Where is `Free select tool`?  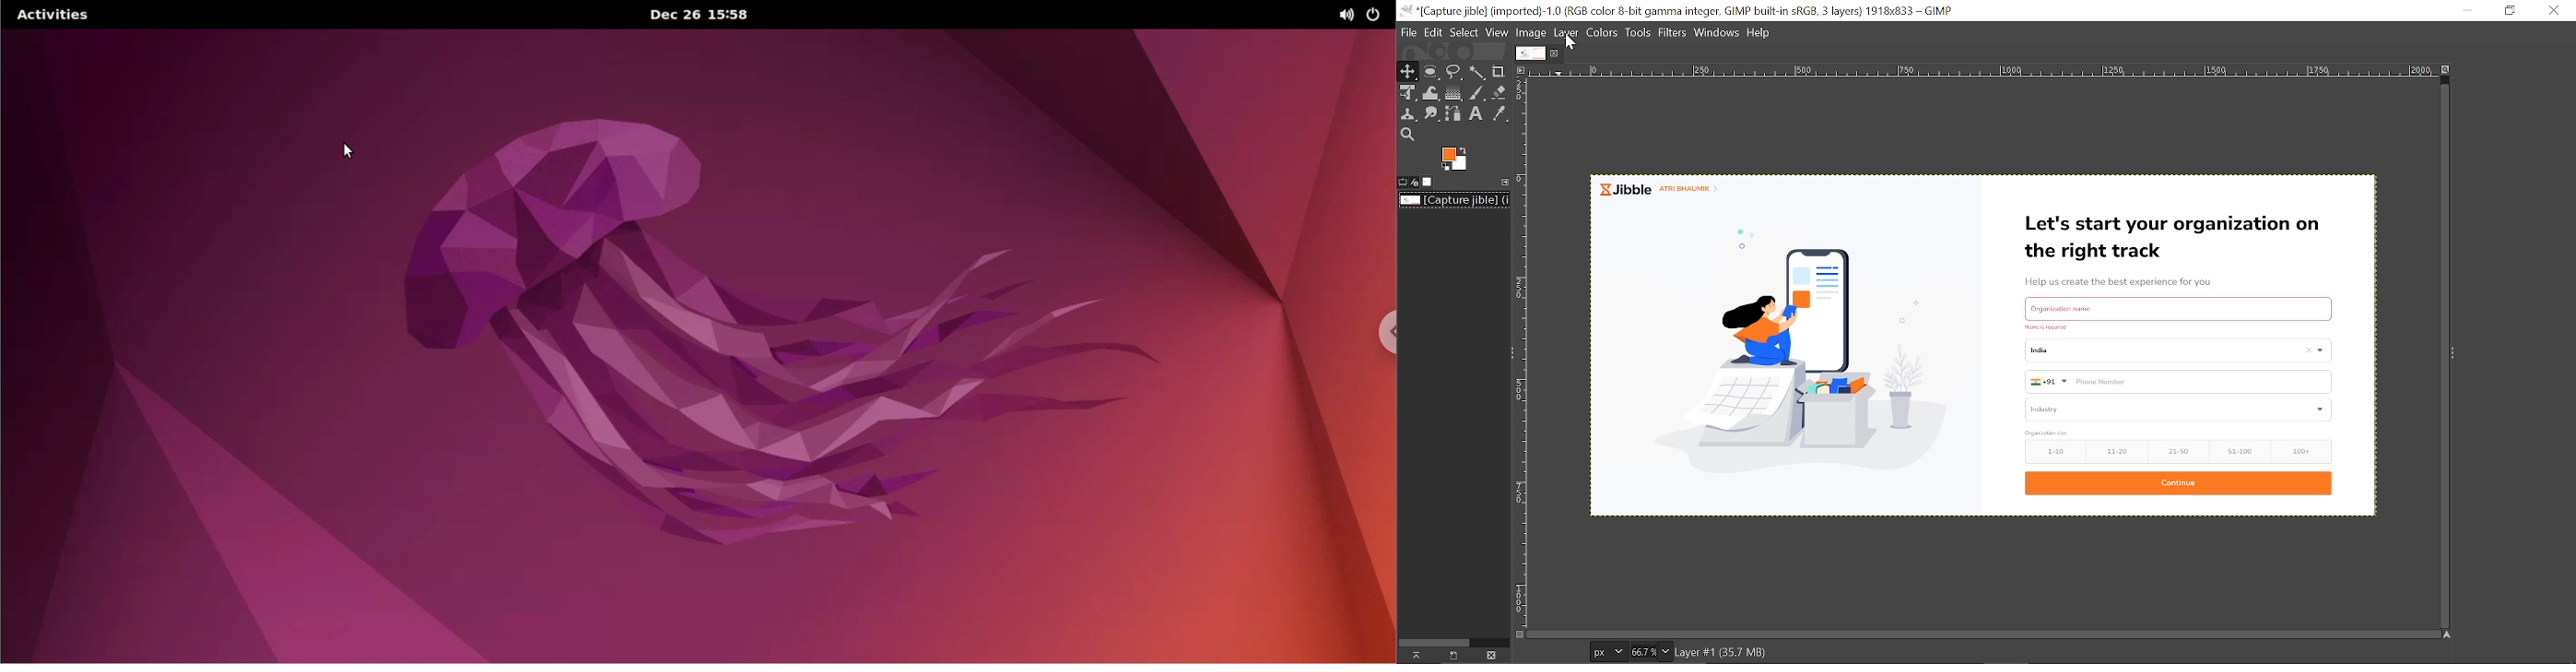
Free select tool is located at coordinates (1454, 73).